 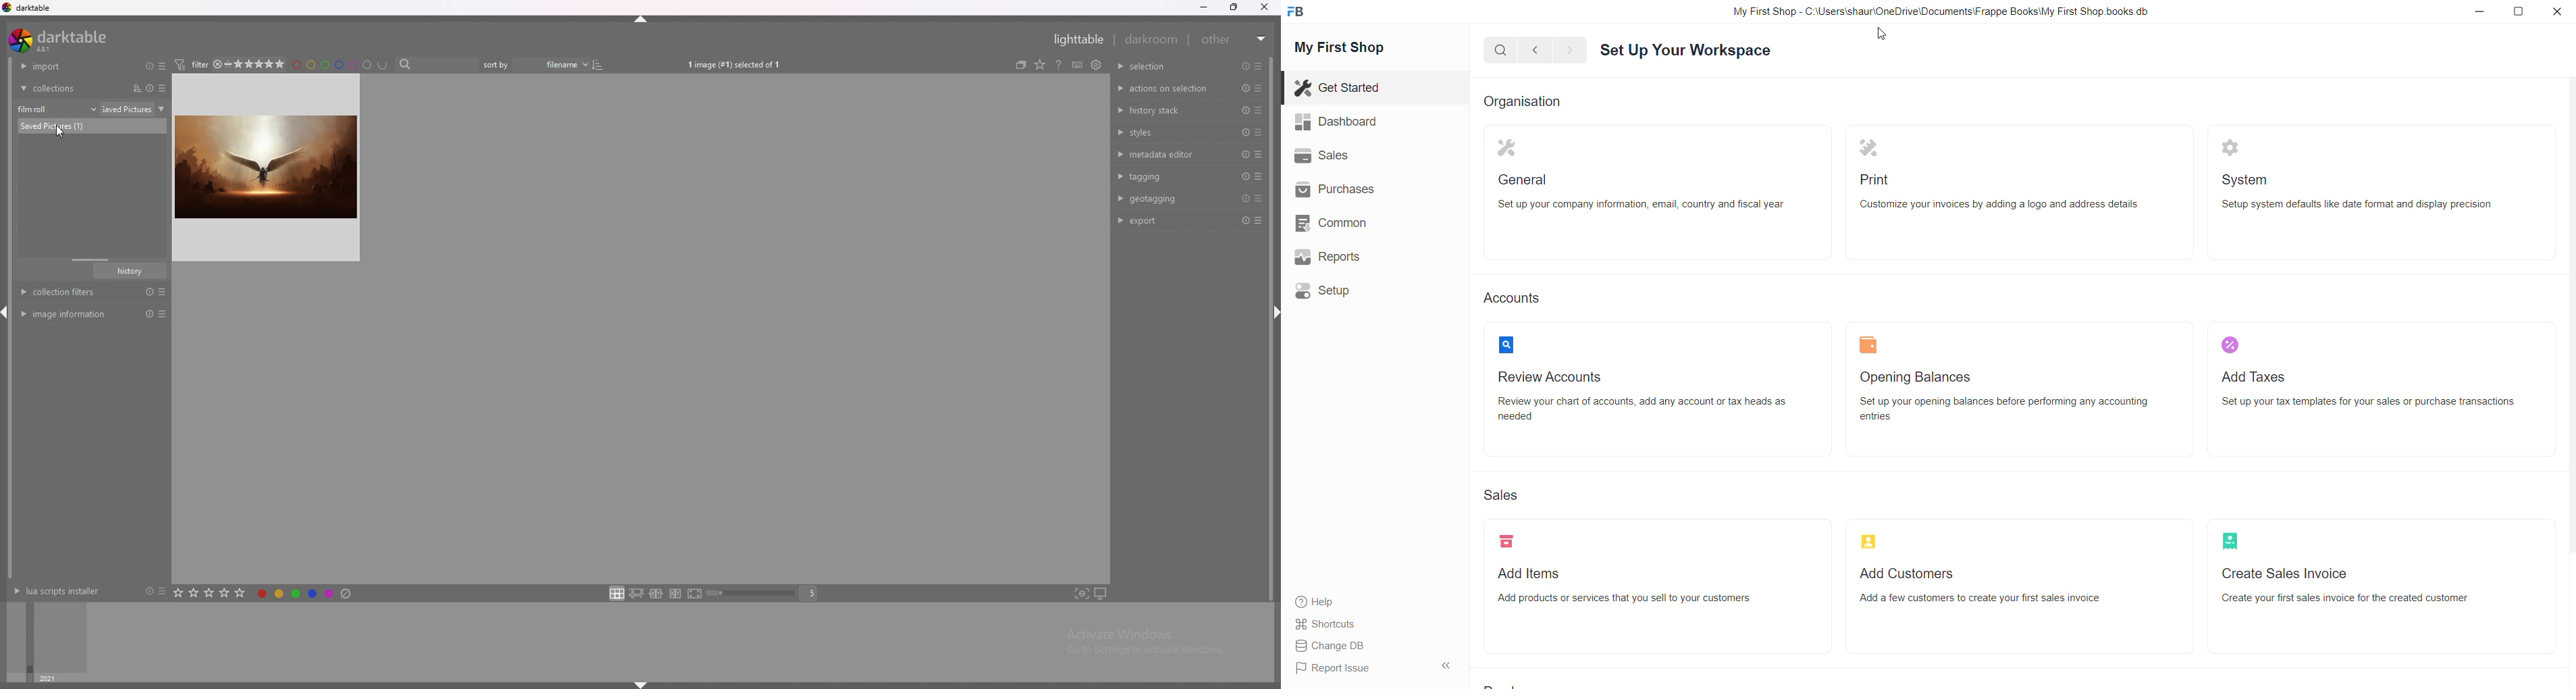 What do you see at coordinates (1324, 601) in the screenshot?
I see `Help` at bounding box center [1324, 601].